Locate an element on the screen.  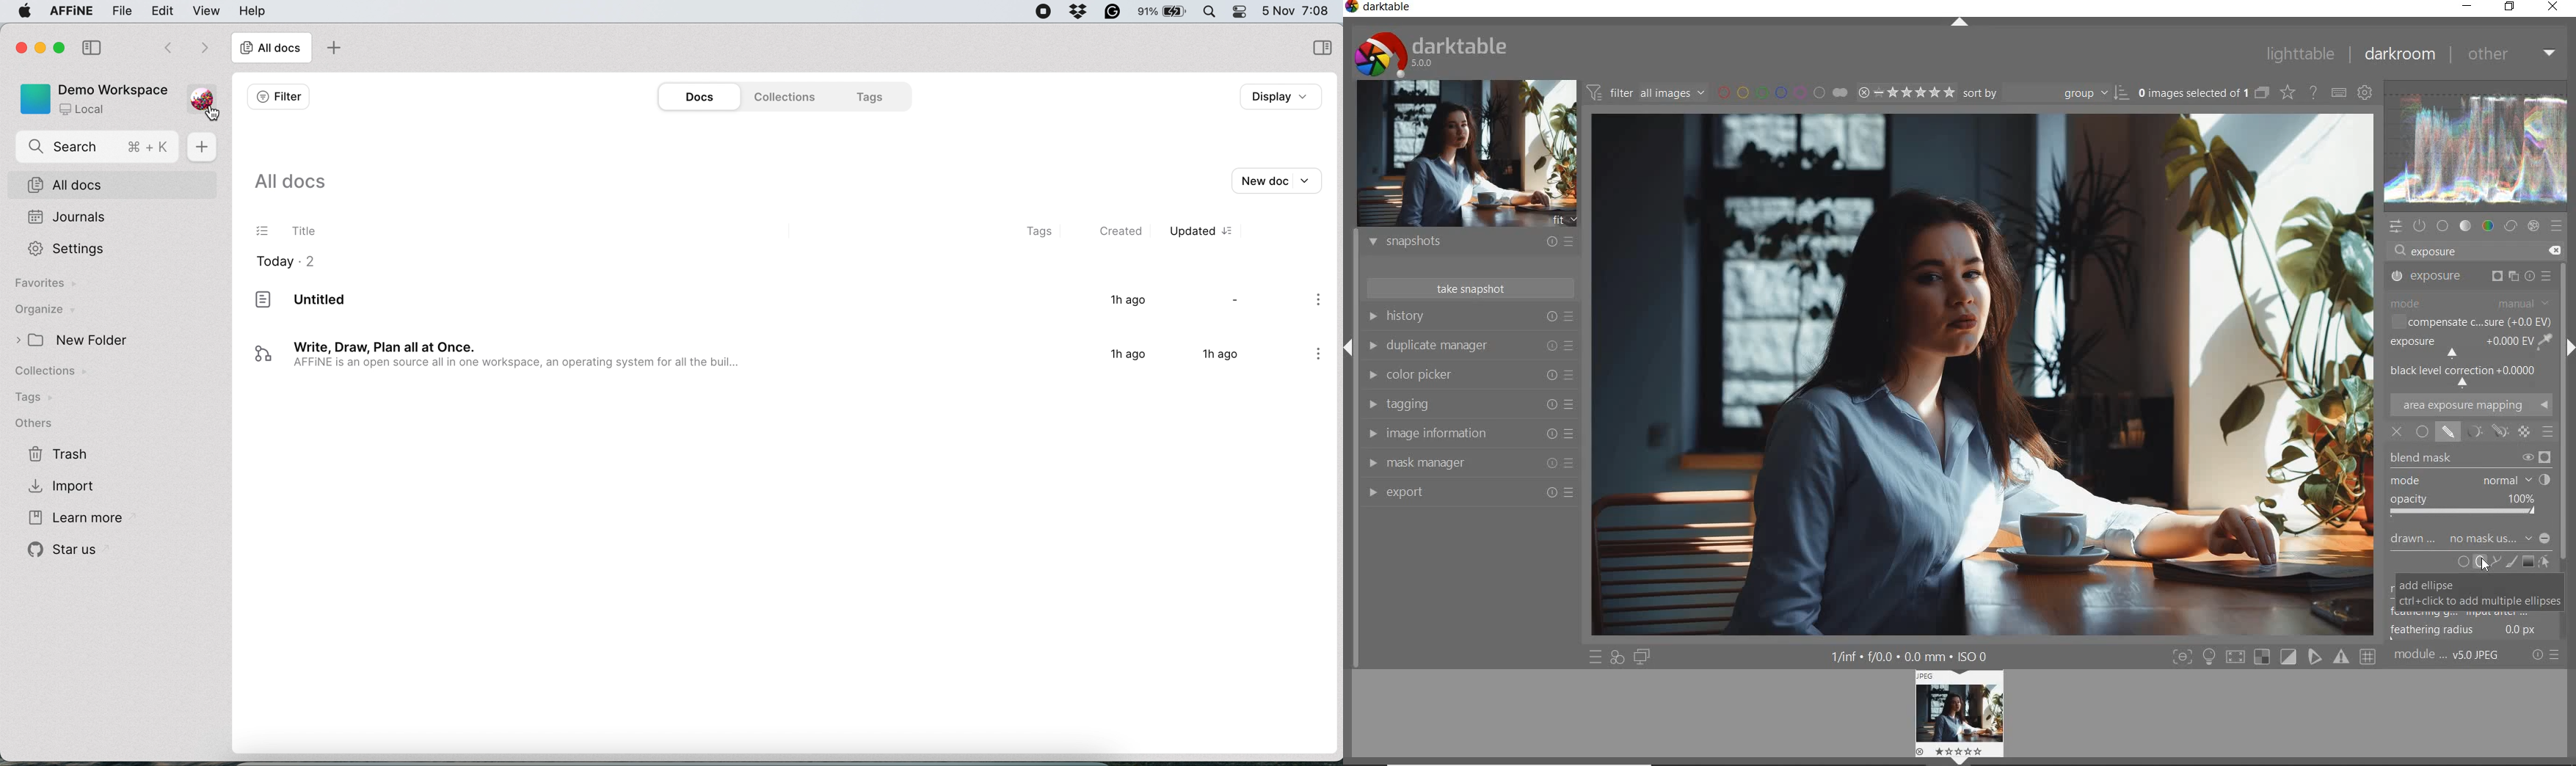
OFF is located at coordinates (2396, 433).